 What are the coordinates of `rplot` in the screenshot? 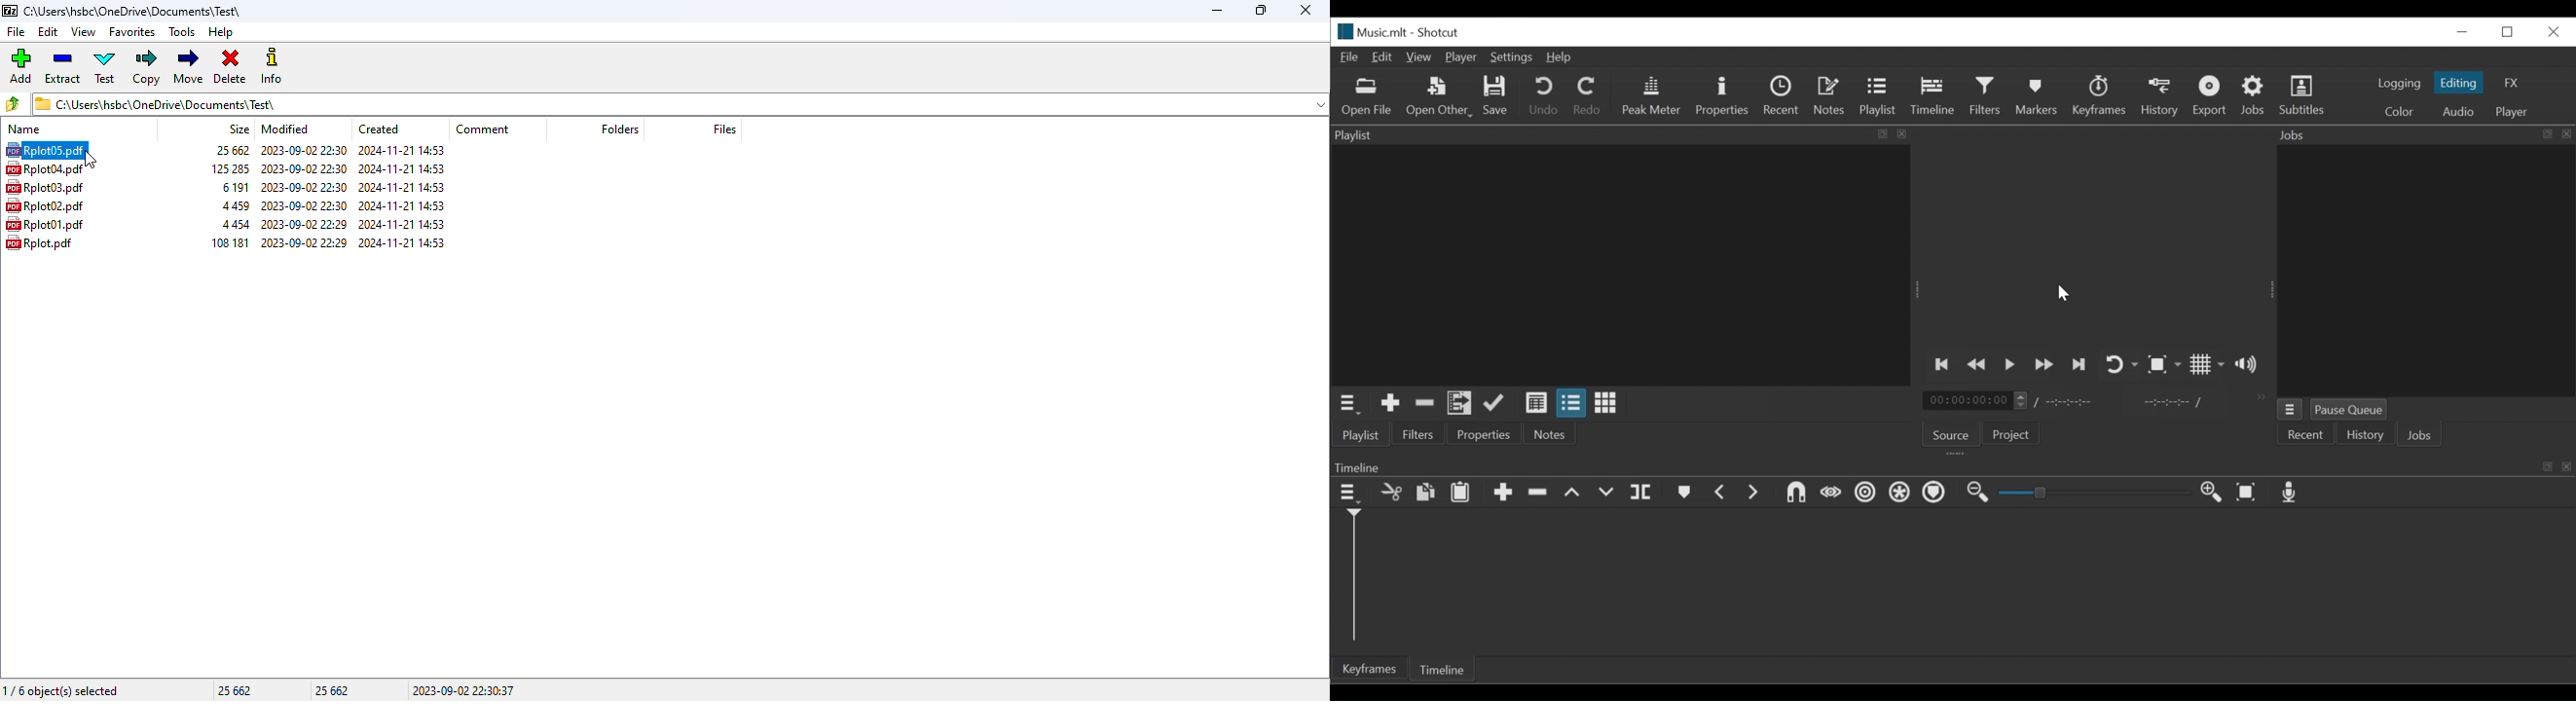 It's located at (40, 242).